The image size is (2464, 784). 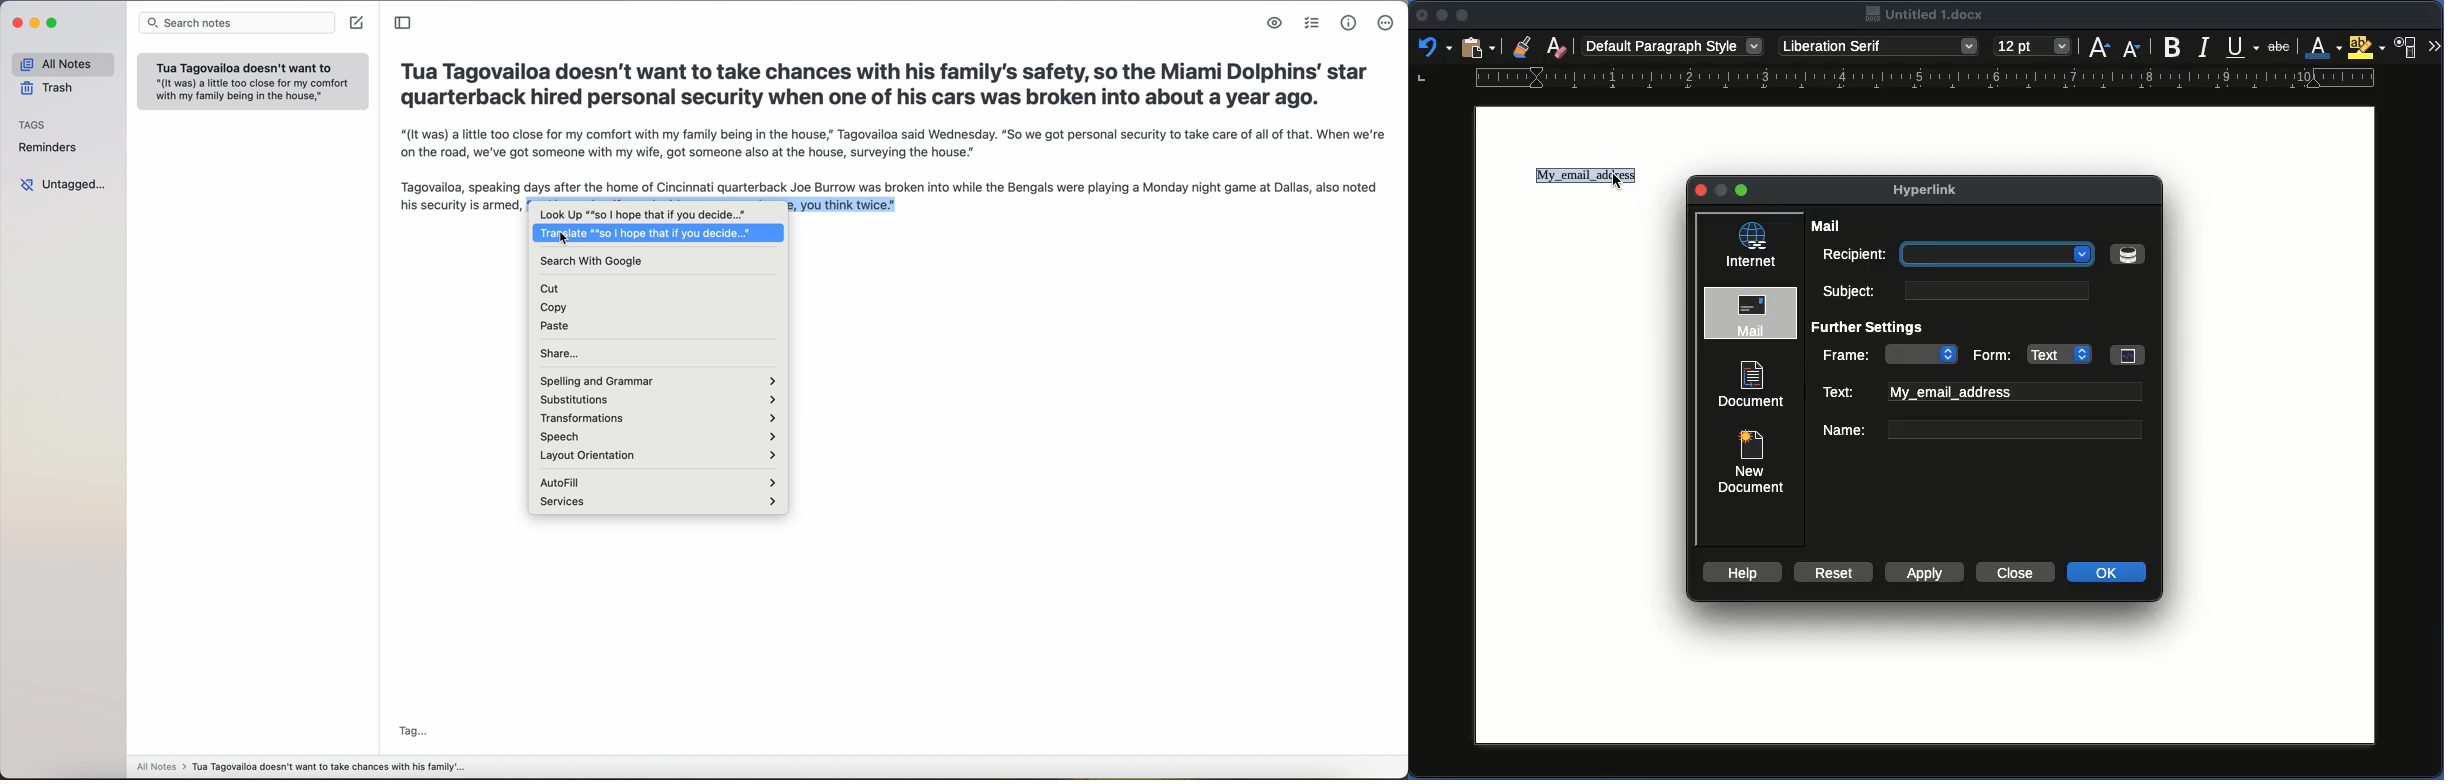 What do you see at coordinates (2241, 45) in the screenshot?
I see `Underline` at bounding box center [2241, 45].